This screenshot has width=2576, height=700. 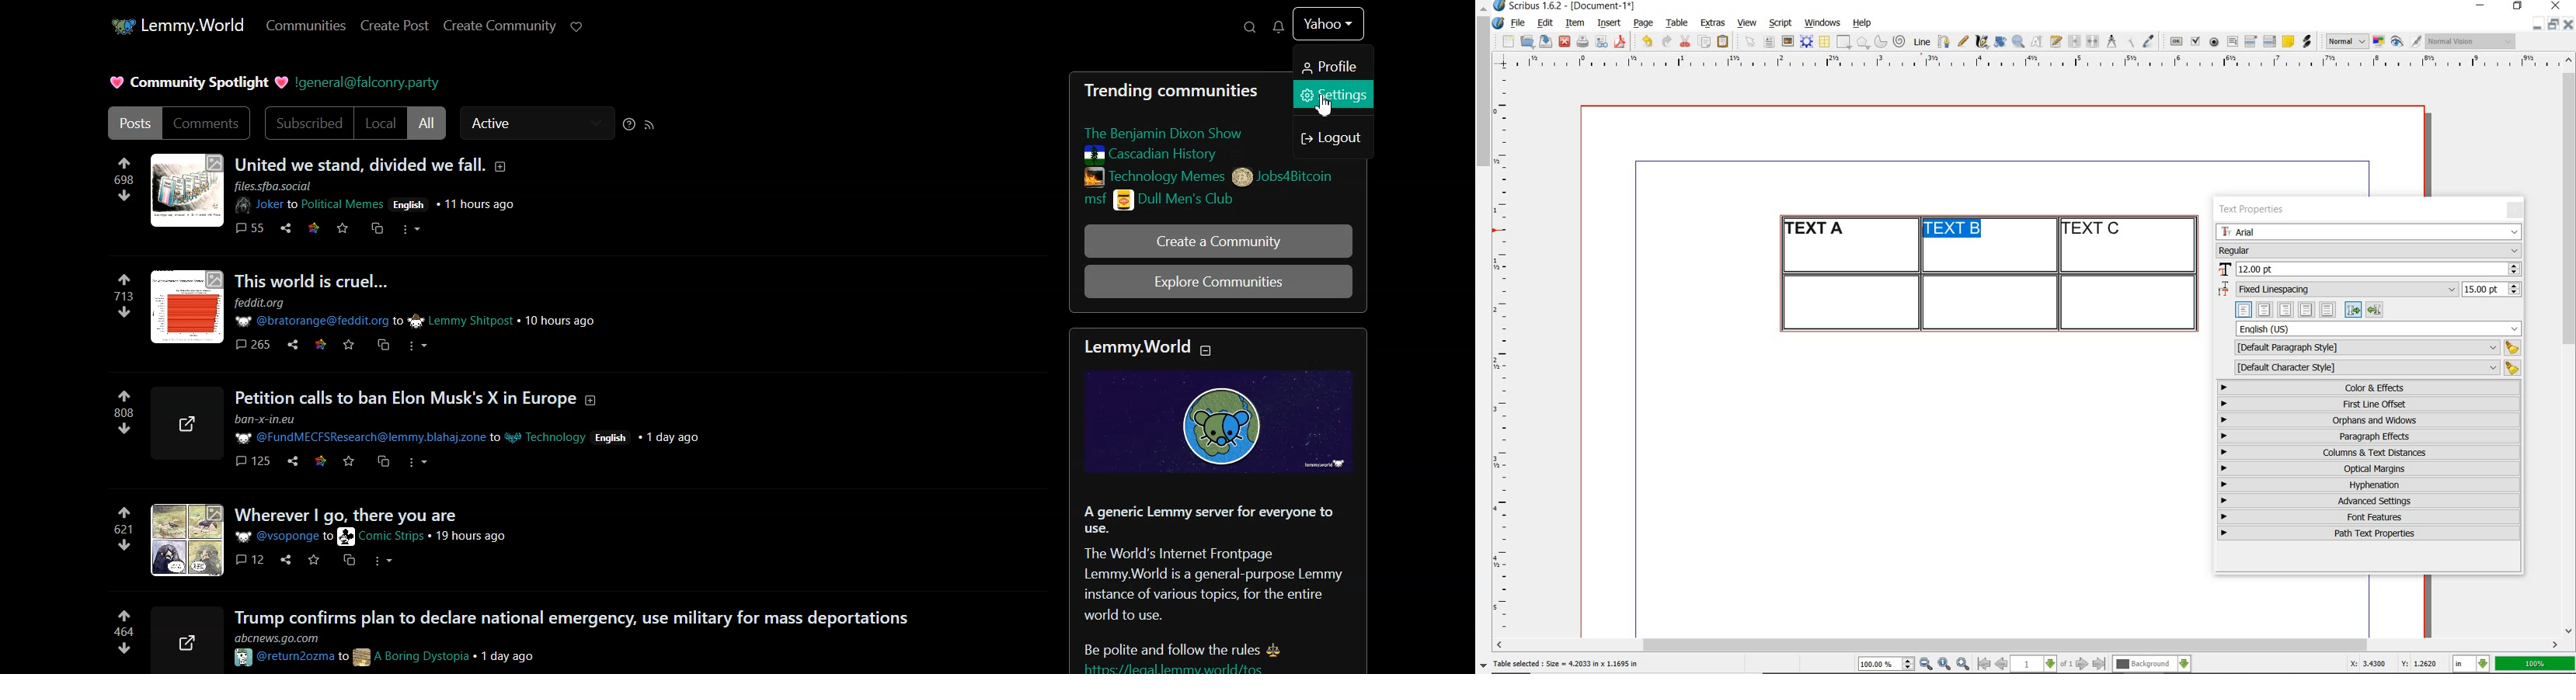 I want to click on paragraph effects, so click(x=2367, y=436).